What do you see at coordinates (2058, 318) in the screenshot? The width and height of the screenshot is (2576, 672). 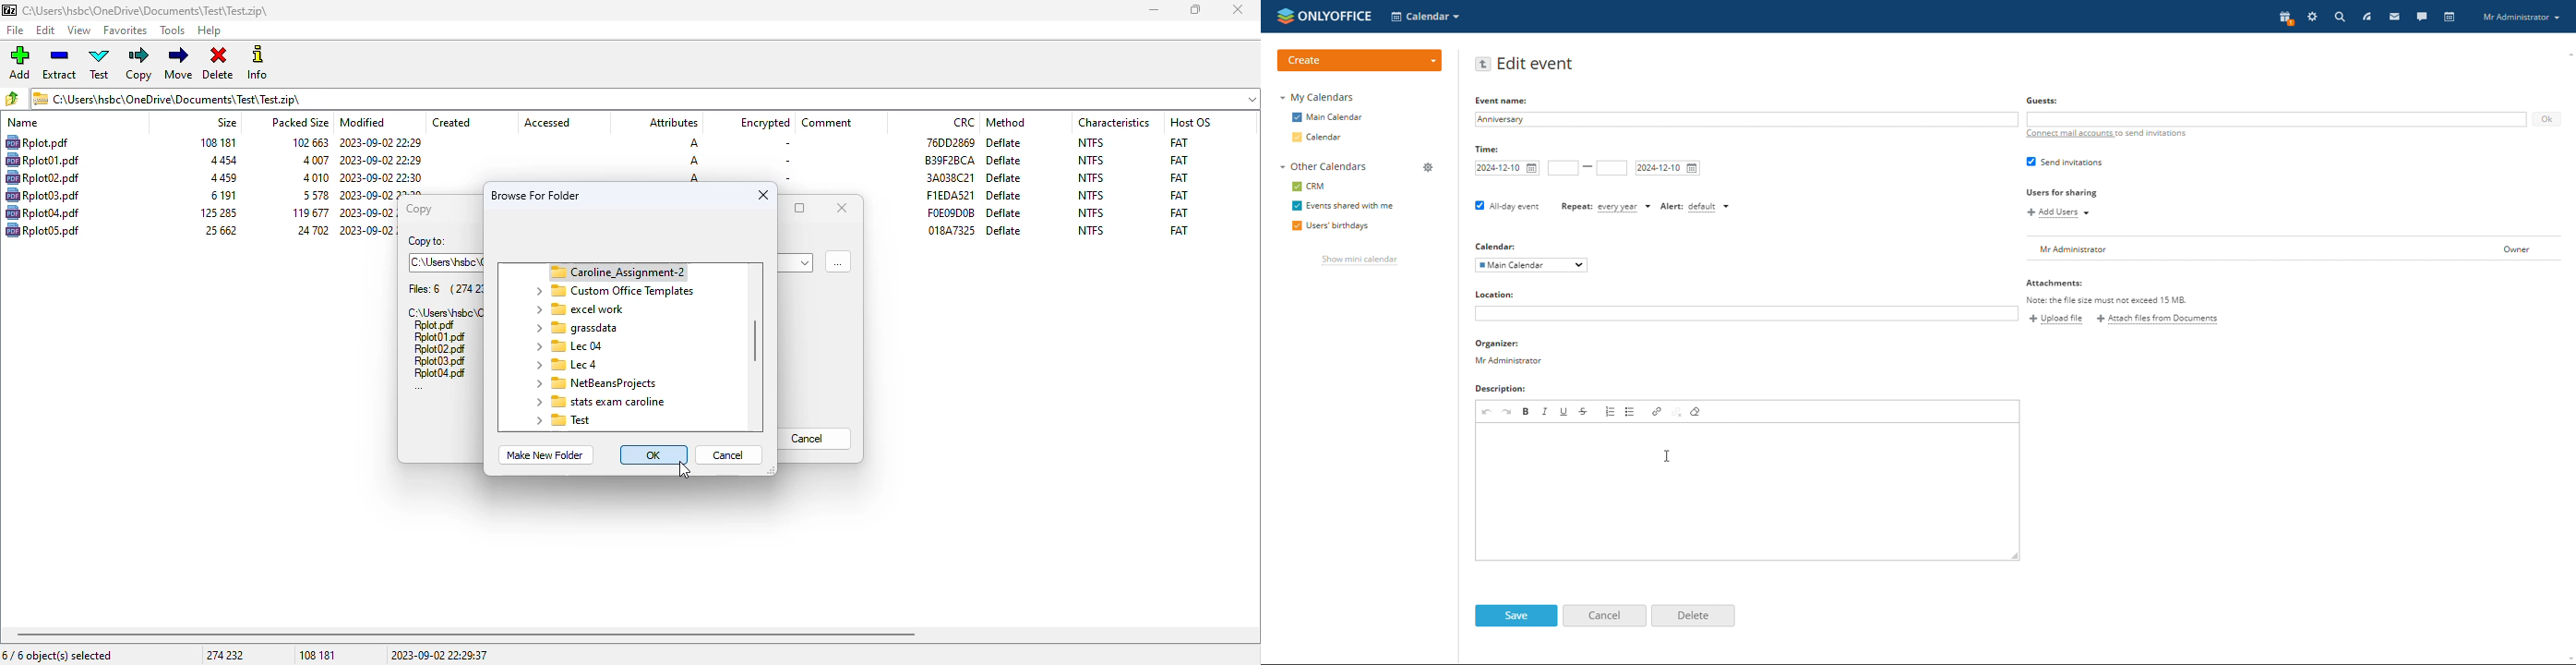 I see `upload file` at bounding box center [2058, 318].